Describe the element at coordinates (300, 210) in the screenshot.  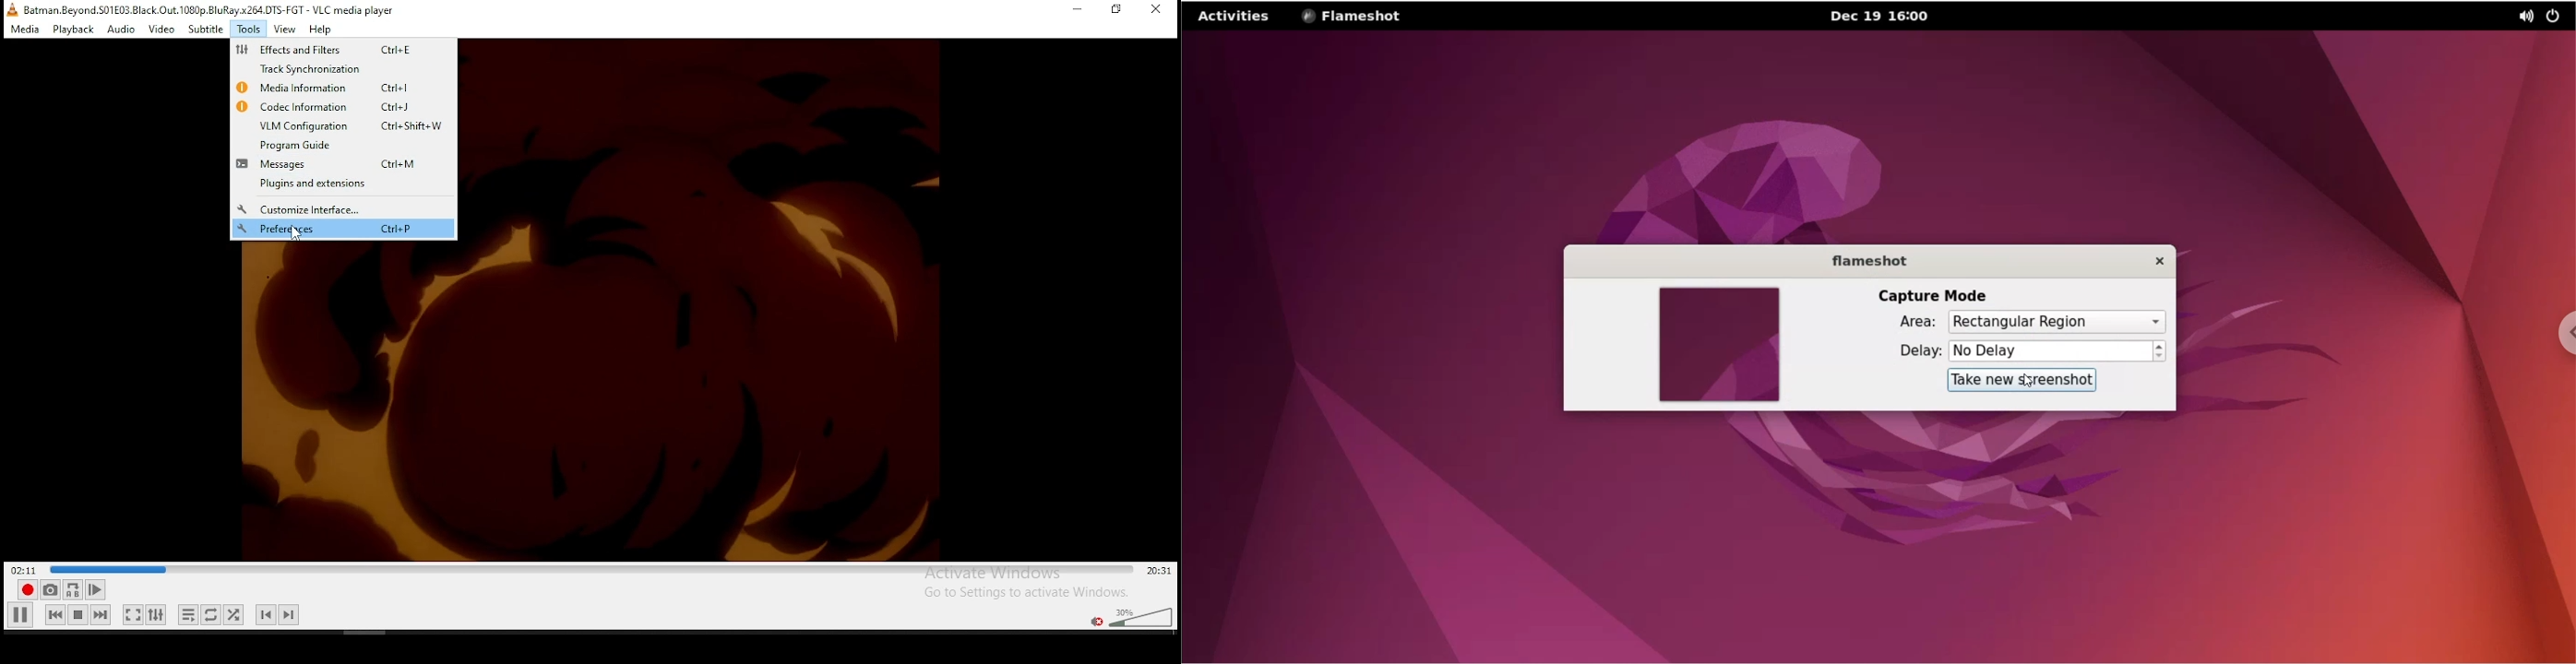
I see `customize interface` at that location.